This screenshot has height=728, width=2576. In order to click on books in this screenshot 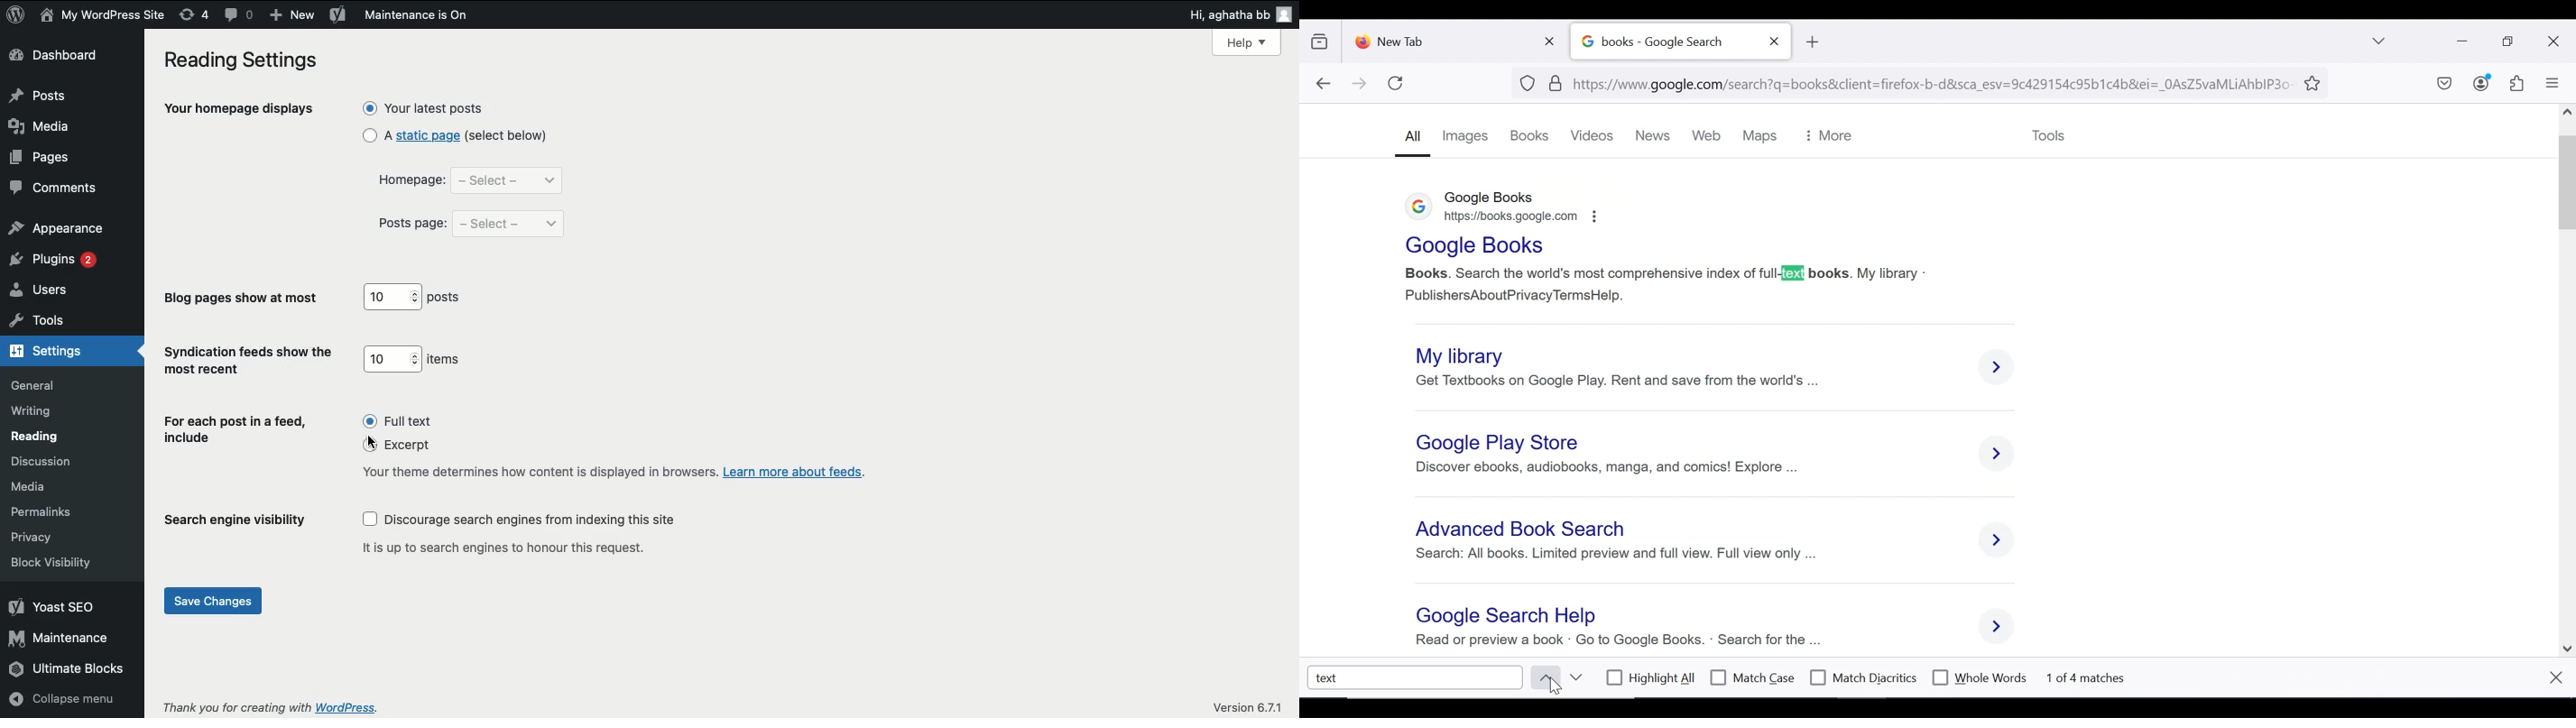, I will do `click(1530, 136)`.